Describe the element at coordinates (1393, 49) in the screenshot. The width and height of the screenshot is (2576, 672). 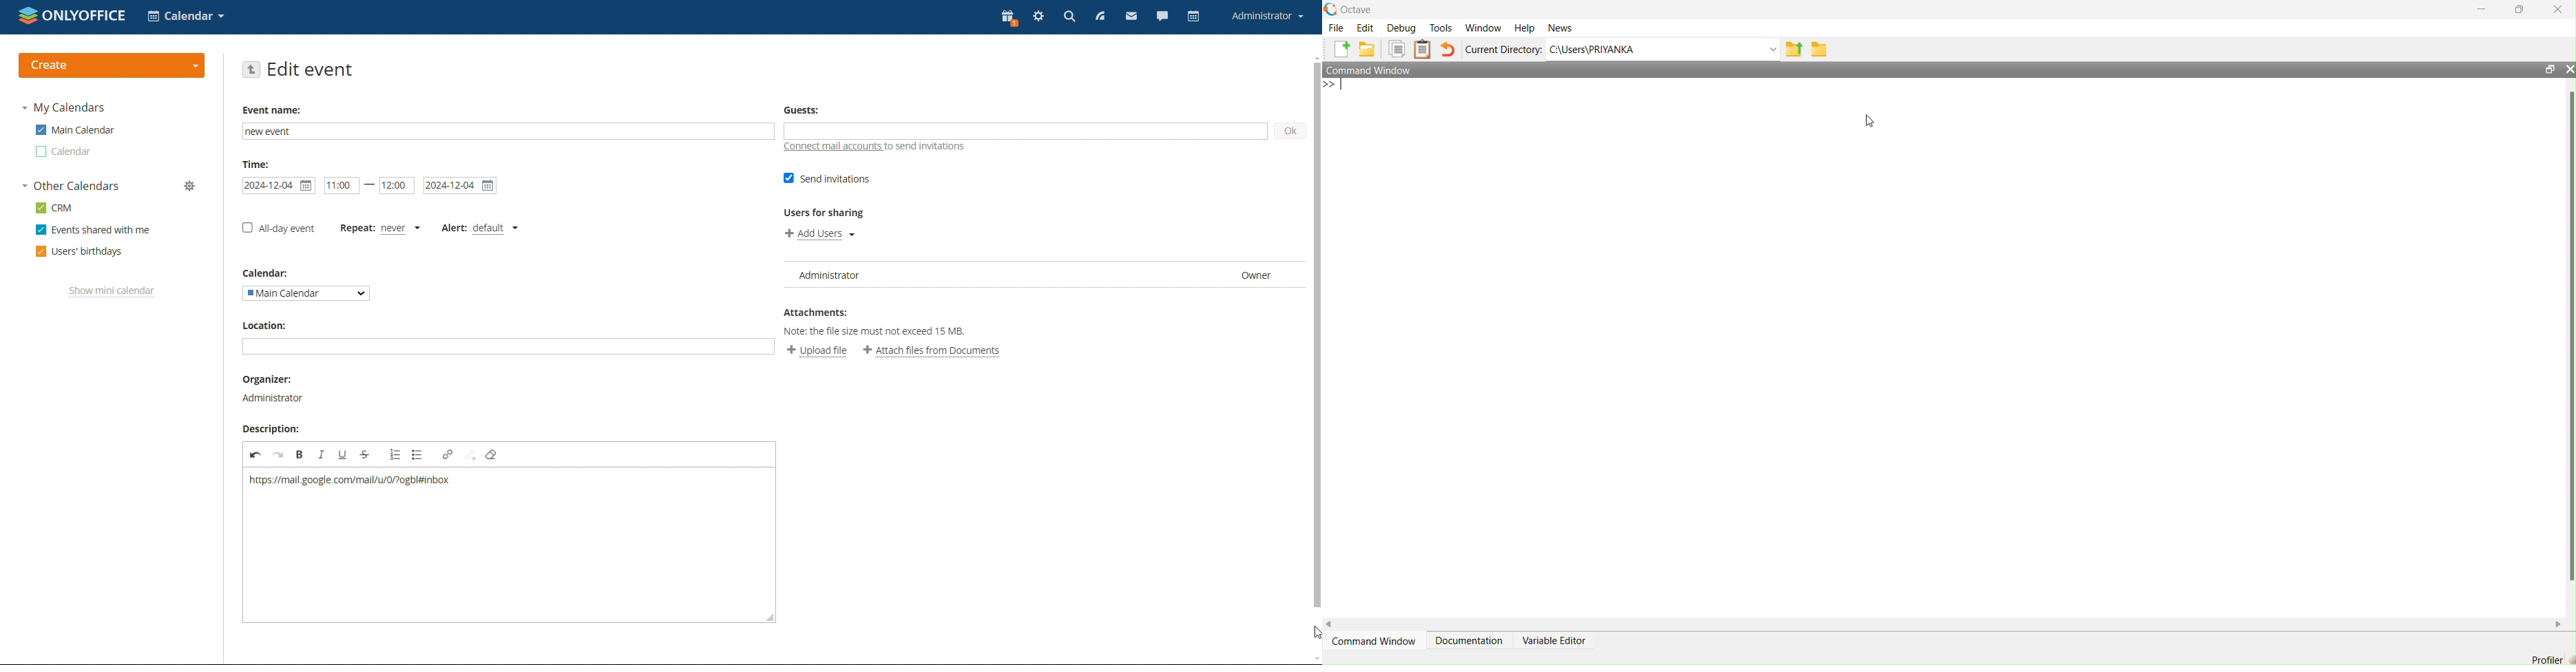
I see `copy` at that location.